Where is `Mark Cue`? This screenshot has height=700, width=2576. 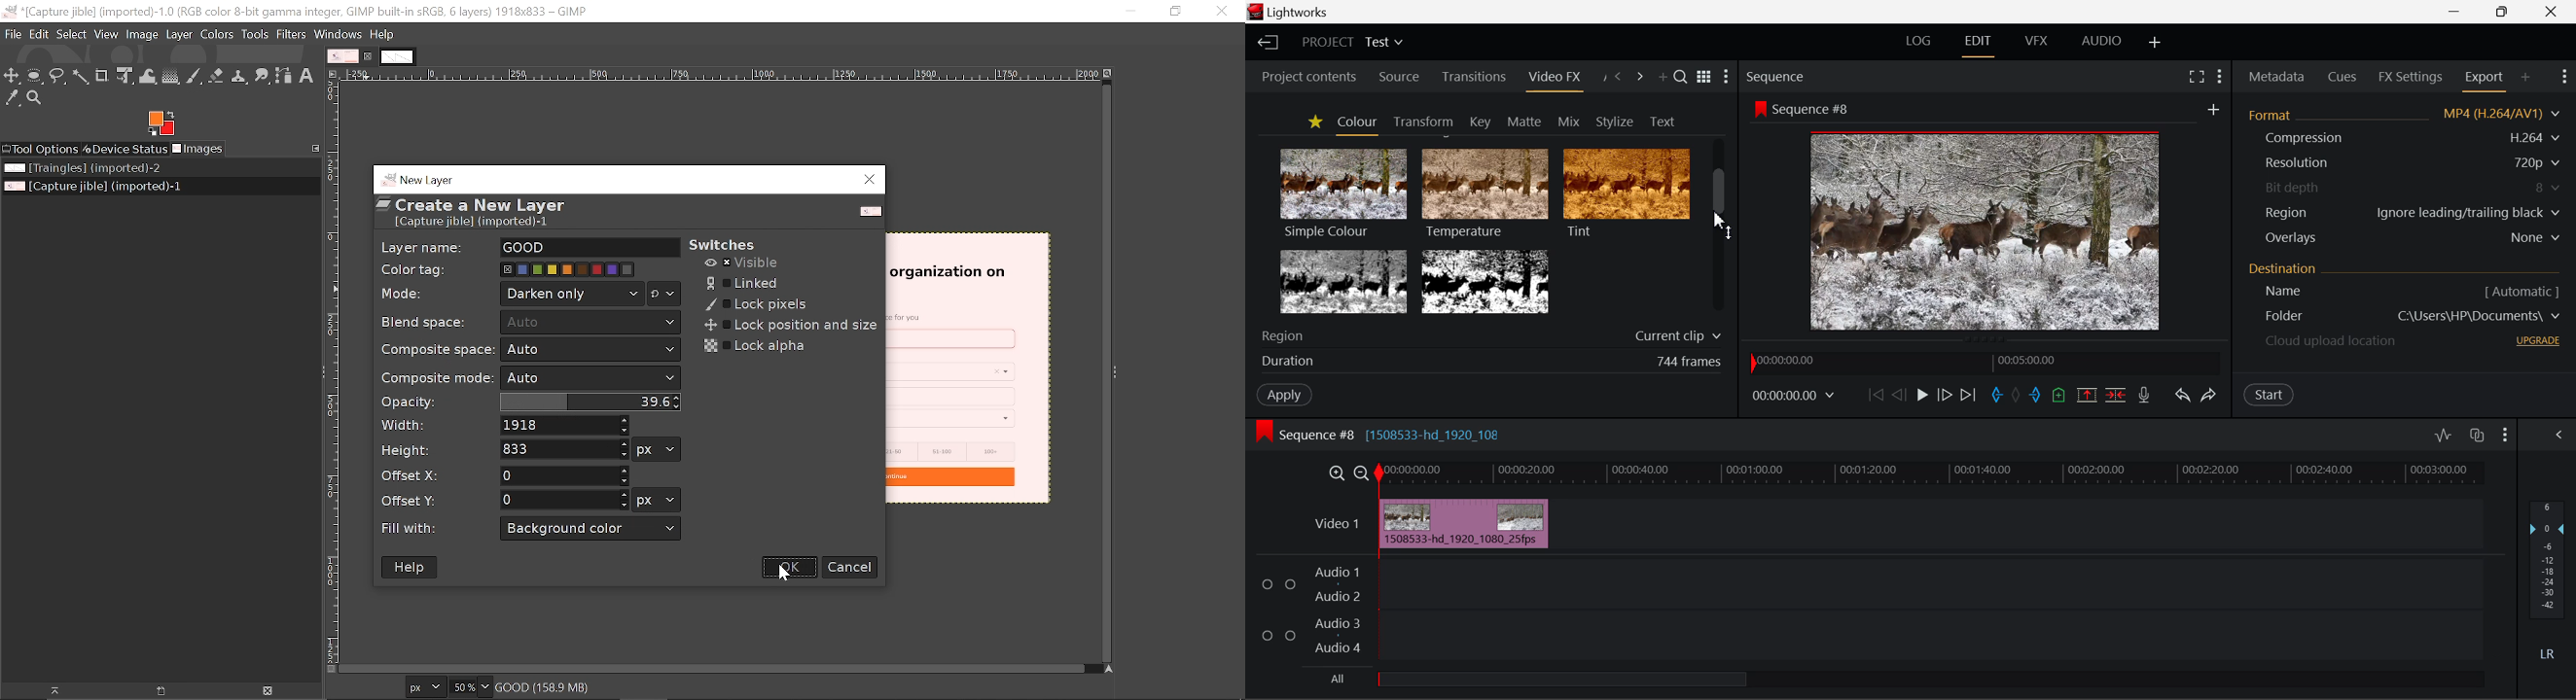
Mark Cue is located at coordinates (2059, 396).